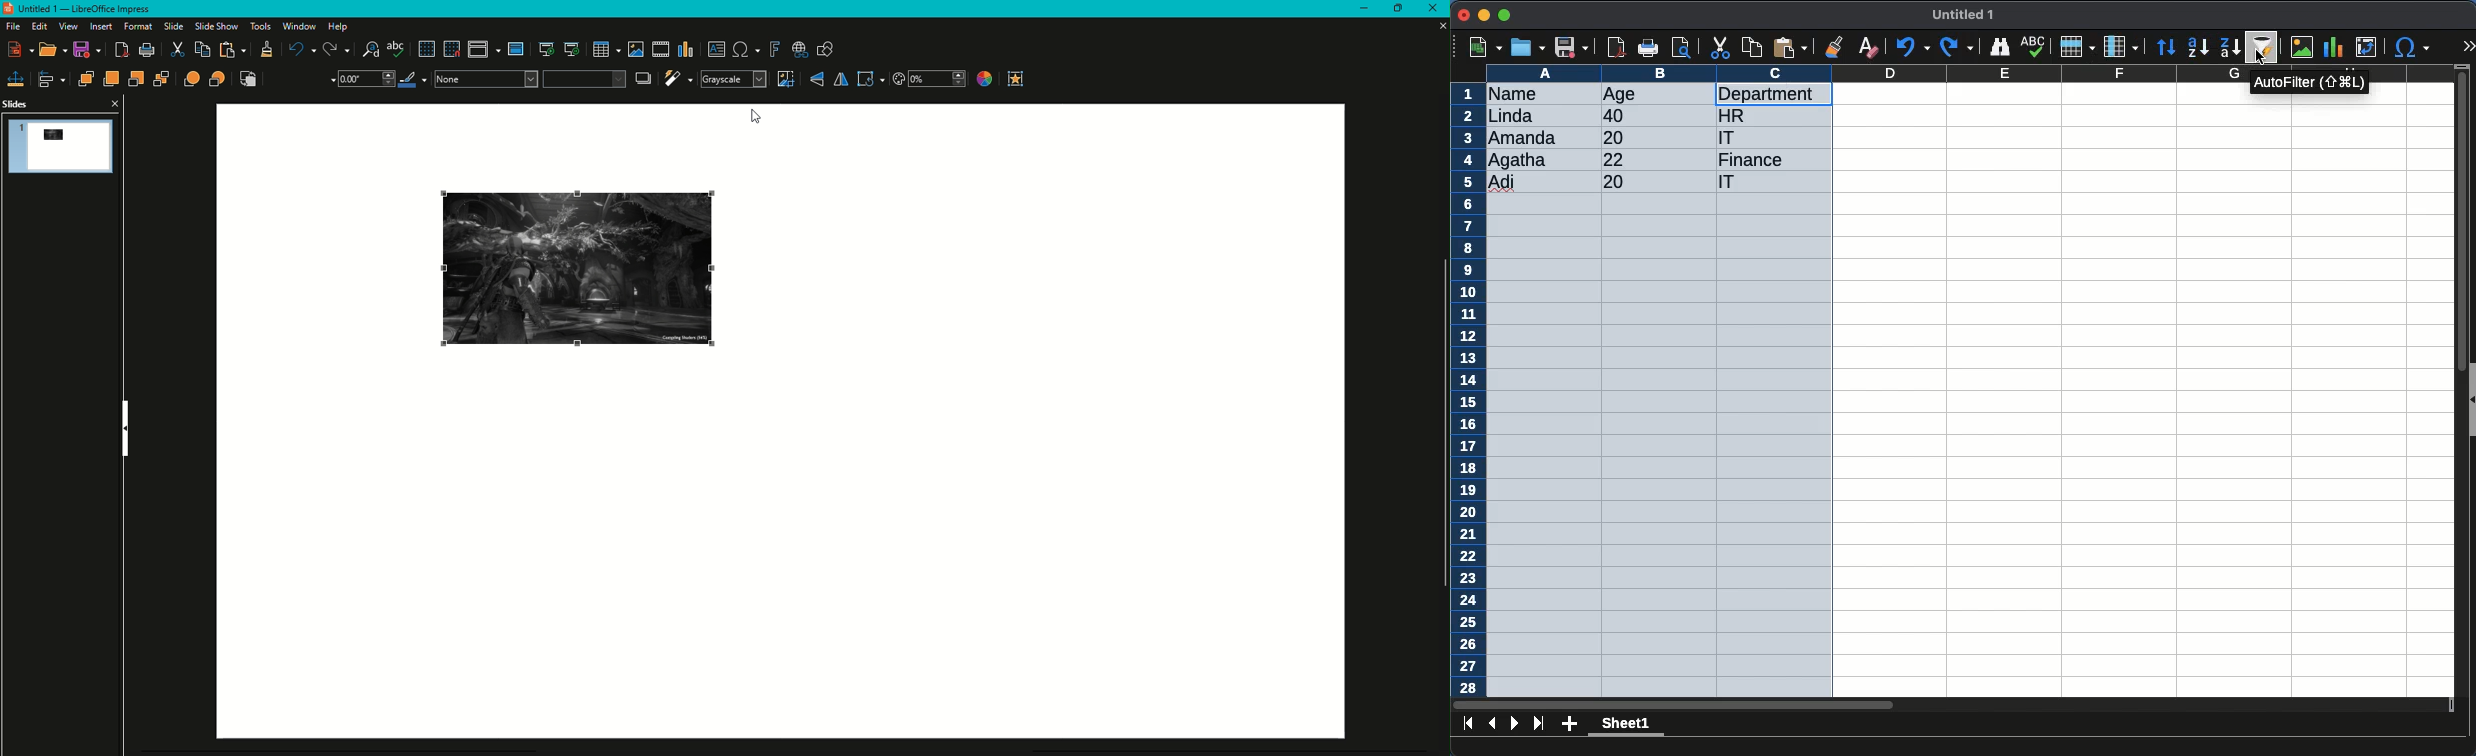 This screenshot has height=756, width=2492. Describe the element at coordinates (733, 79) in the screenshot. I see `Image Mode` at that location.